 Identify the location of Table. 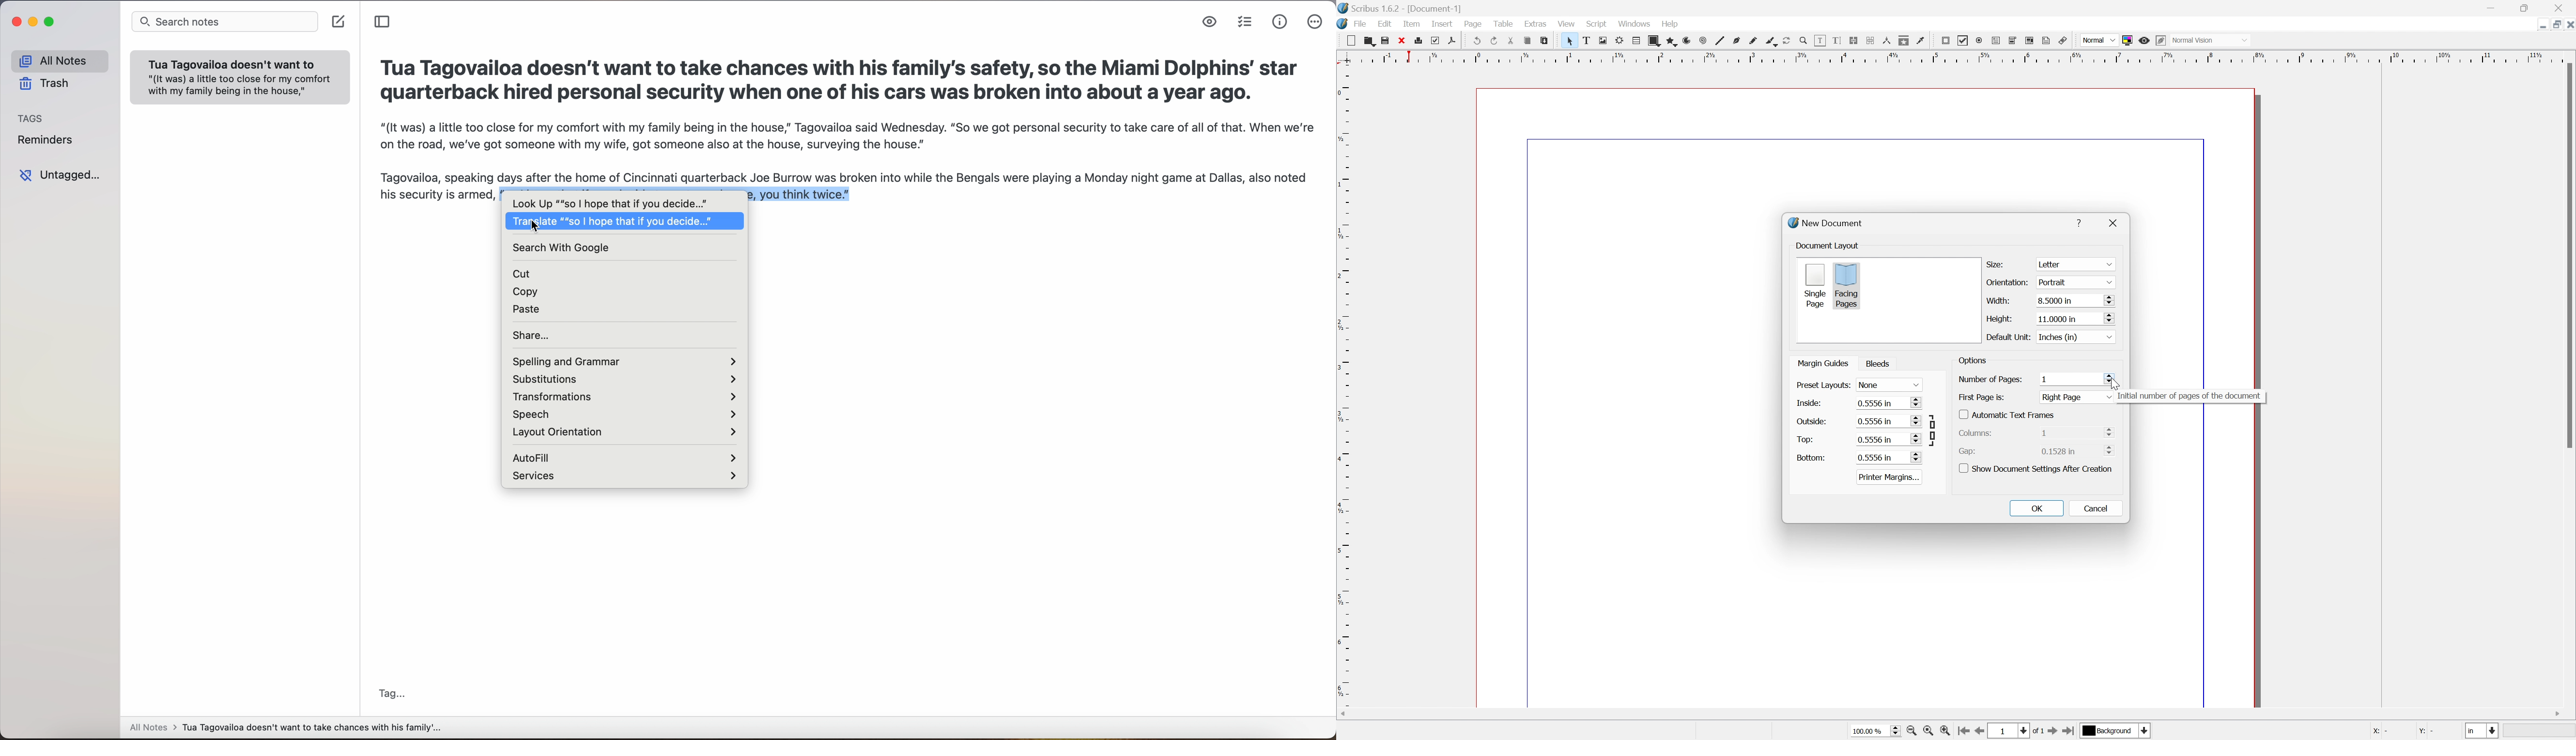
(1507, 25).